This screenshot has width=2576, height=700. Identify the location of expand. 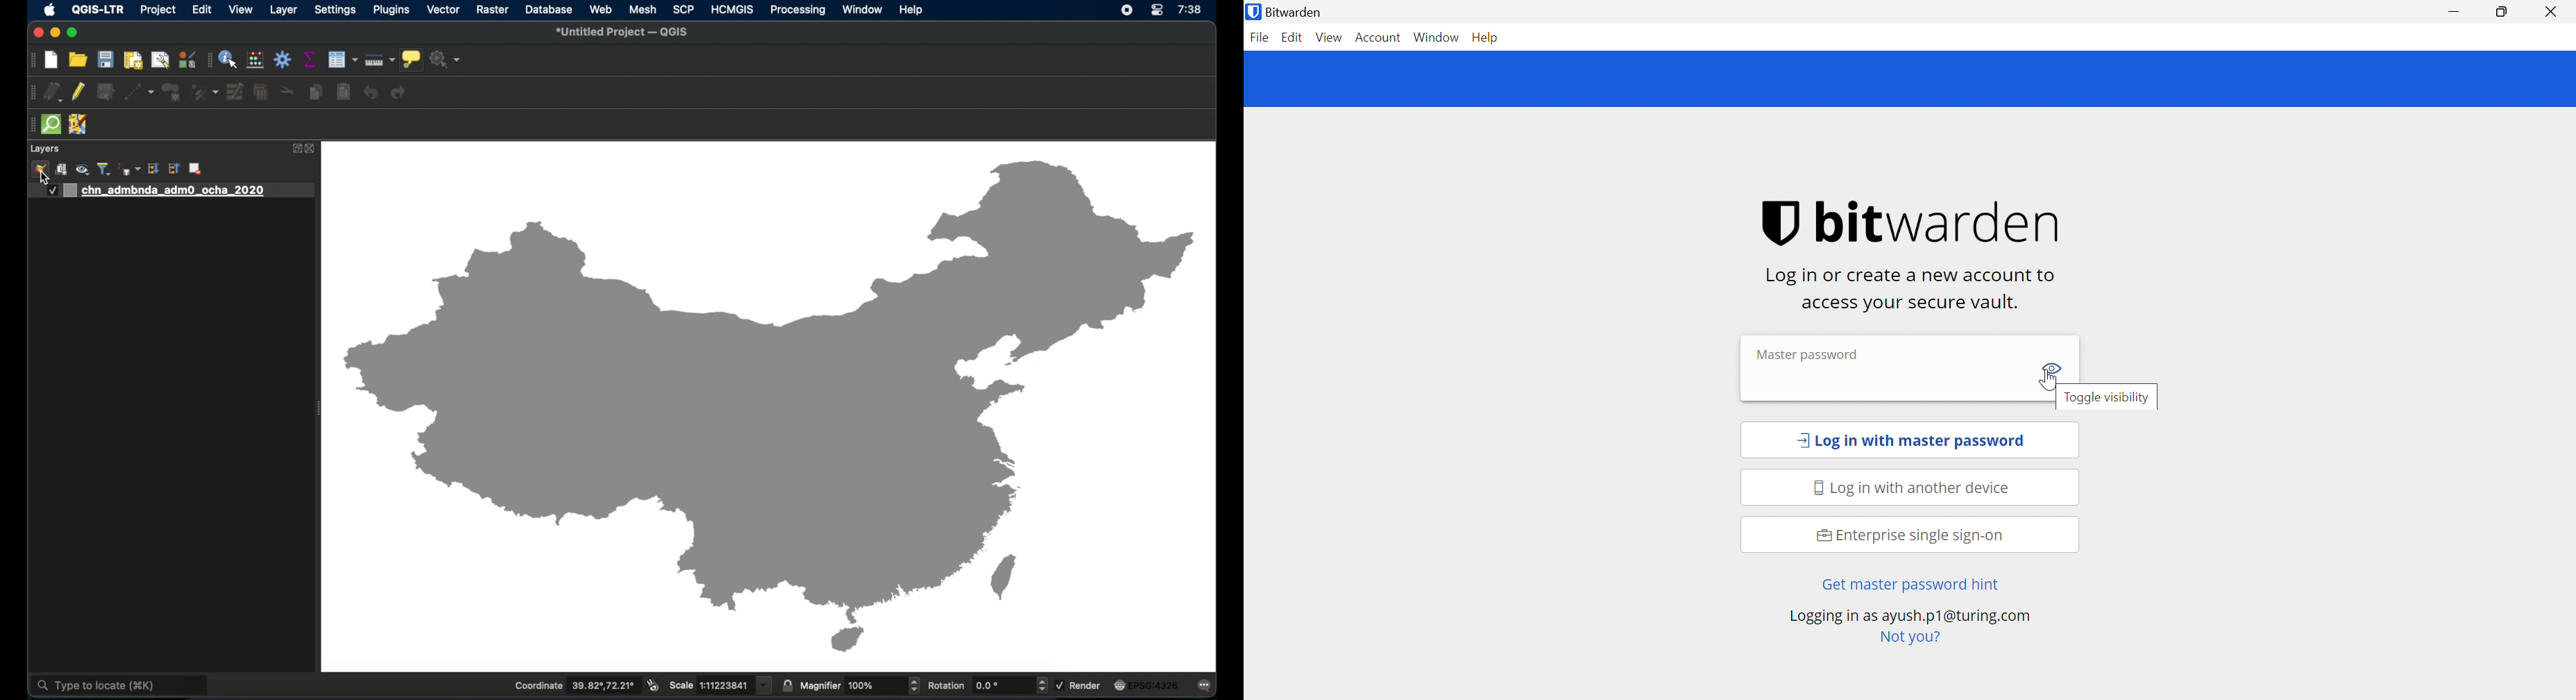
(296, 148).